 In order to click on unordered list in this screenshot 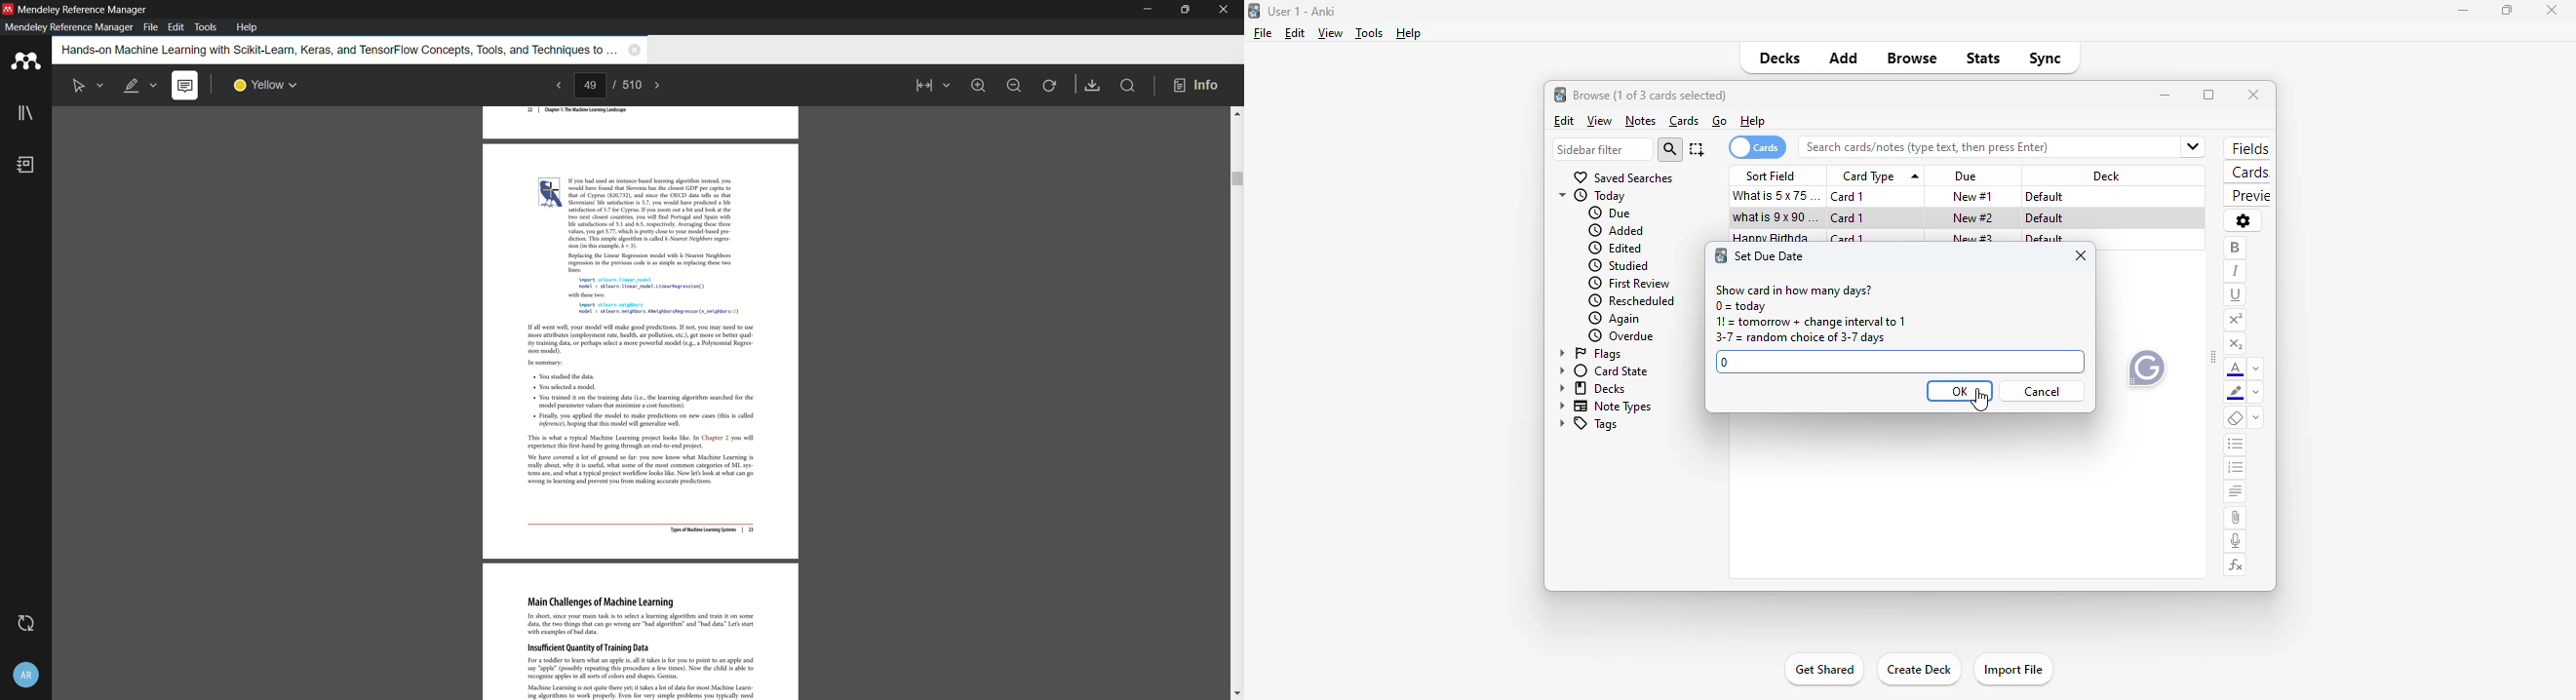, I will do `click(2237, 444)`.